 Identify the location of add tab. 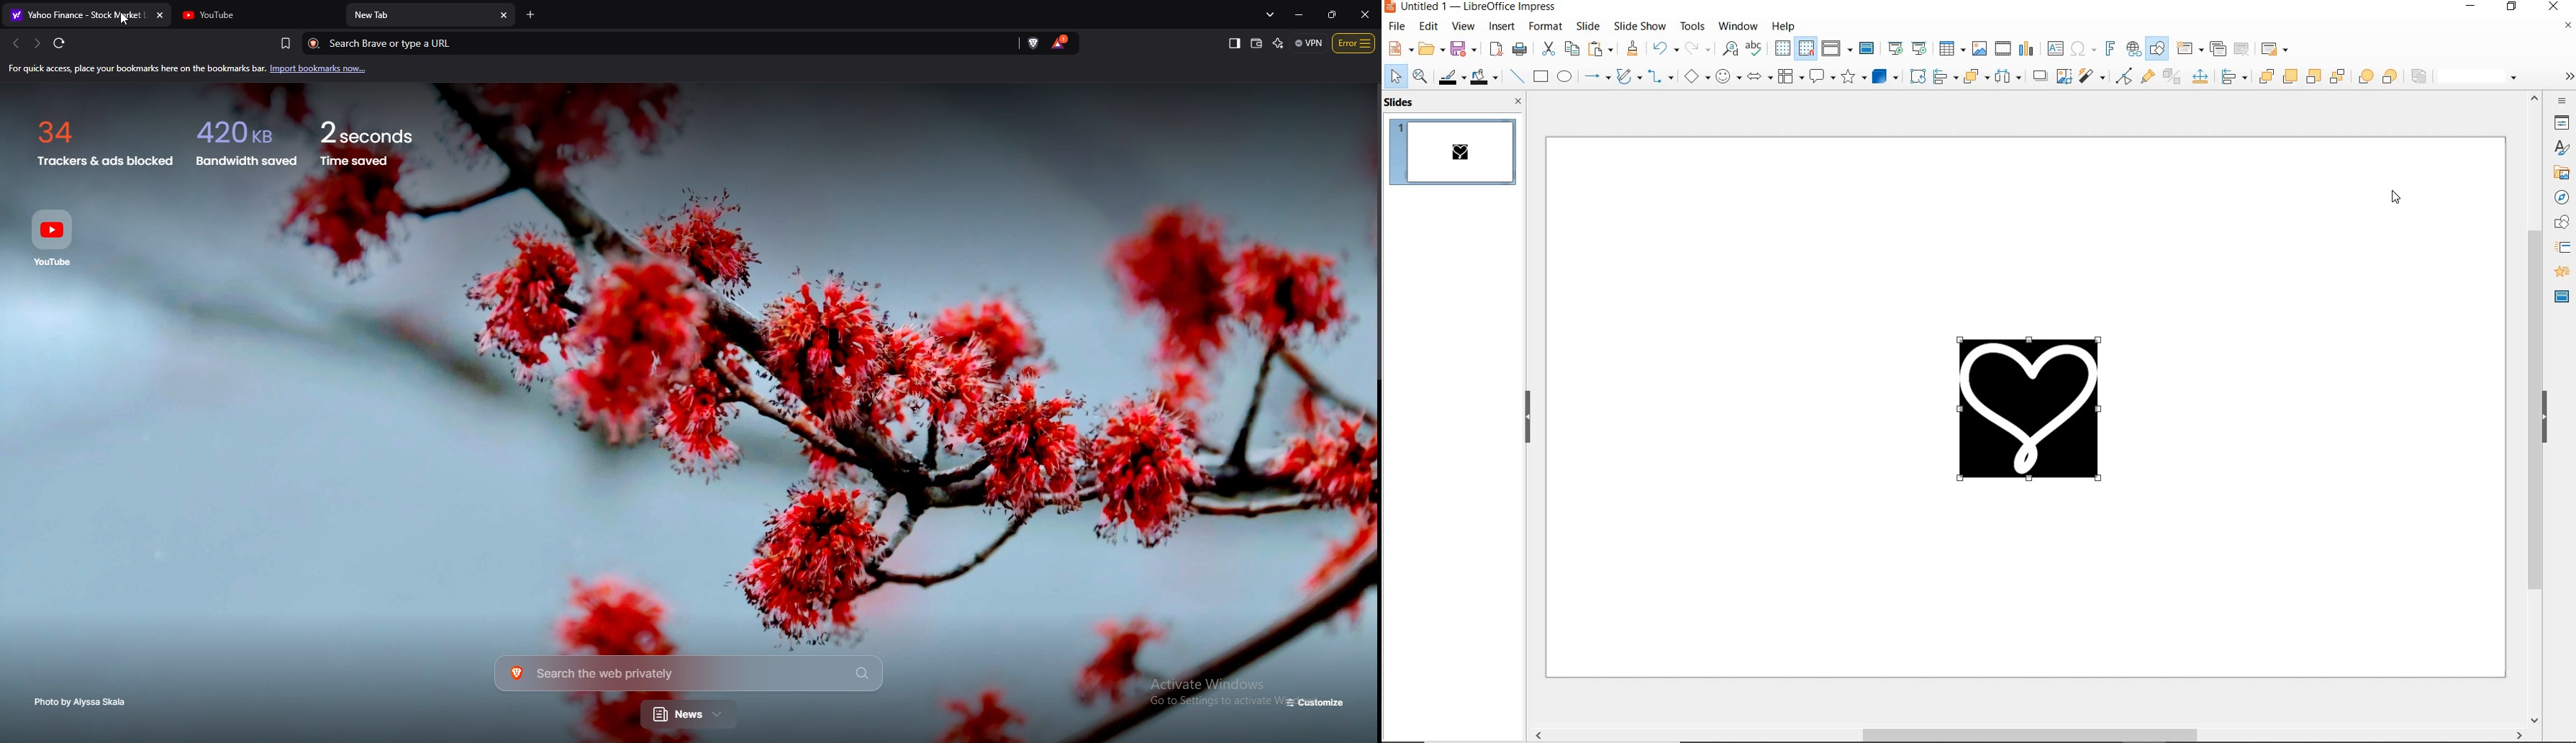
(531, 15).